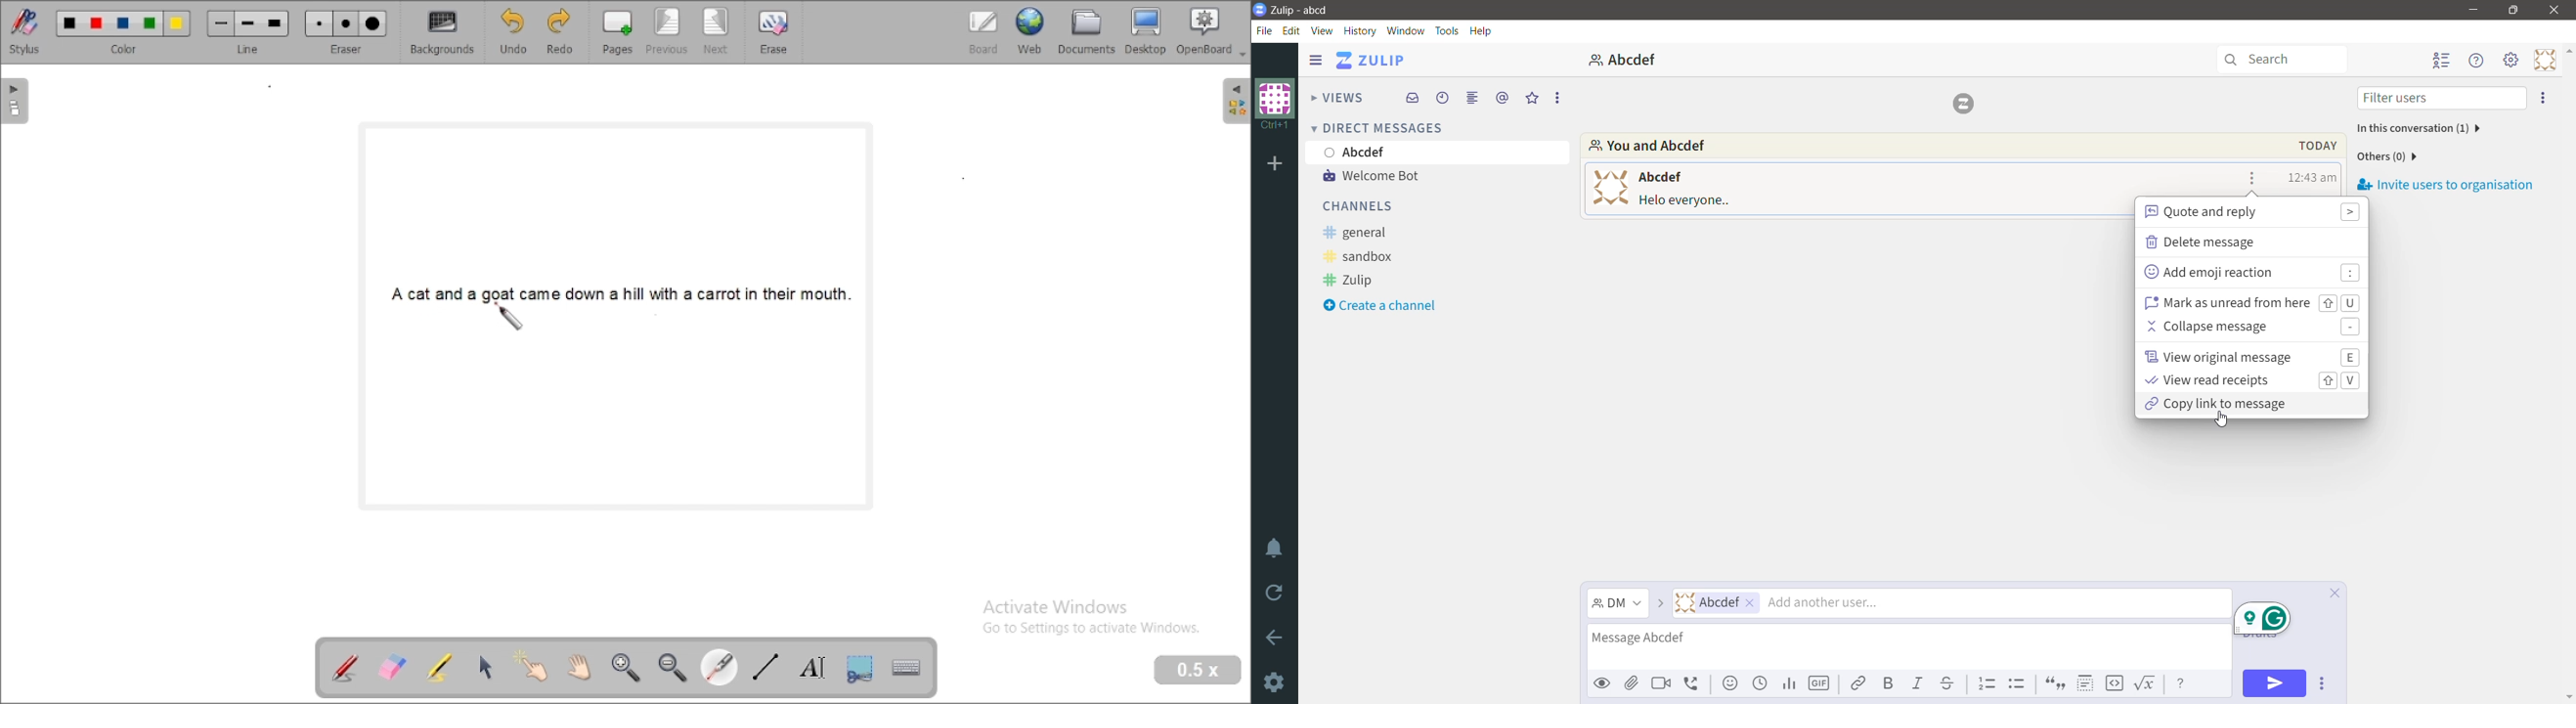  Describe the element at coordinates (2086, 683) in the screenshot. I see `Spoiler` at that location.